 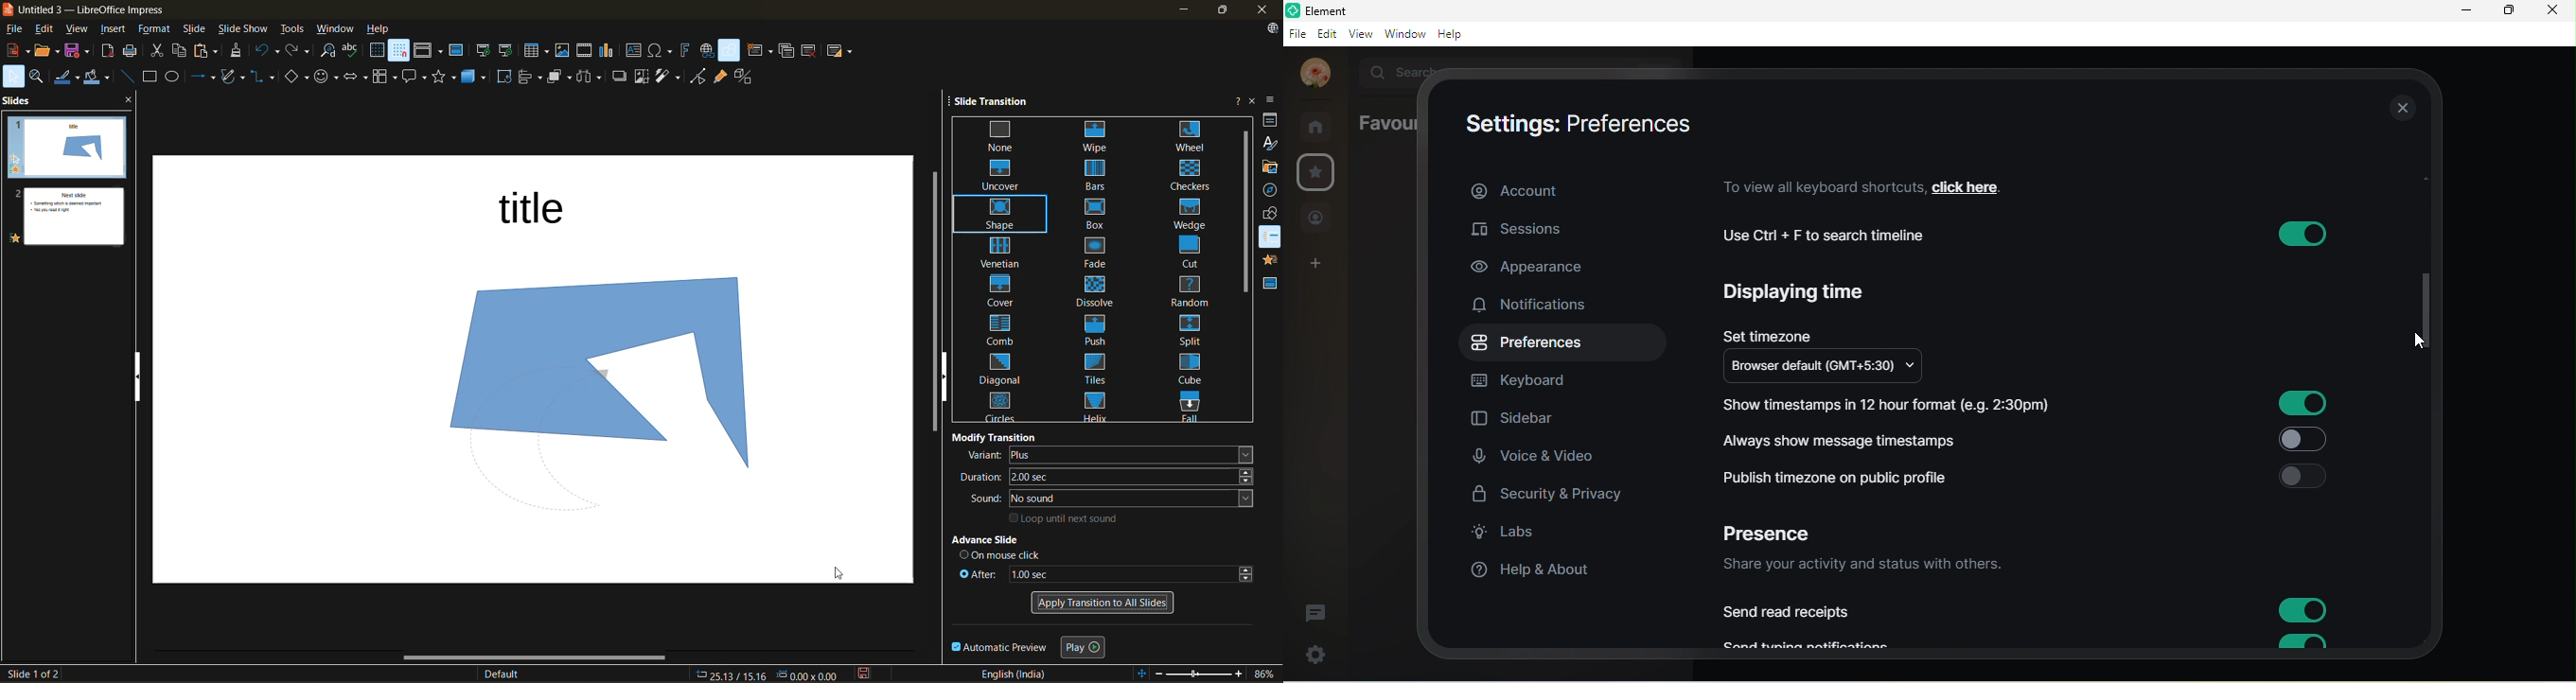 What do you see at coordinates (1800, 296) in the screenshot?
I see `displaying time` at bounding box center [1800, 296].